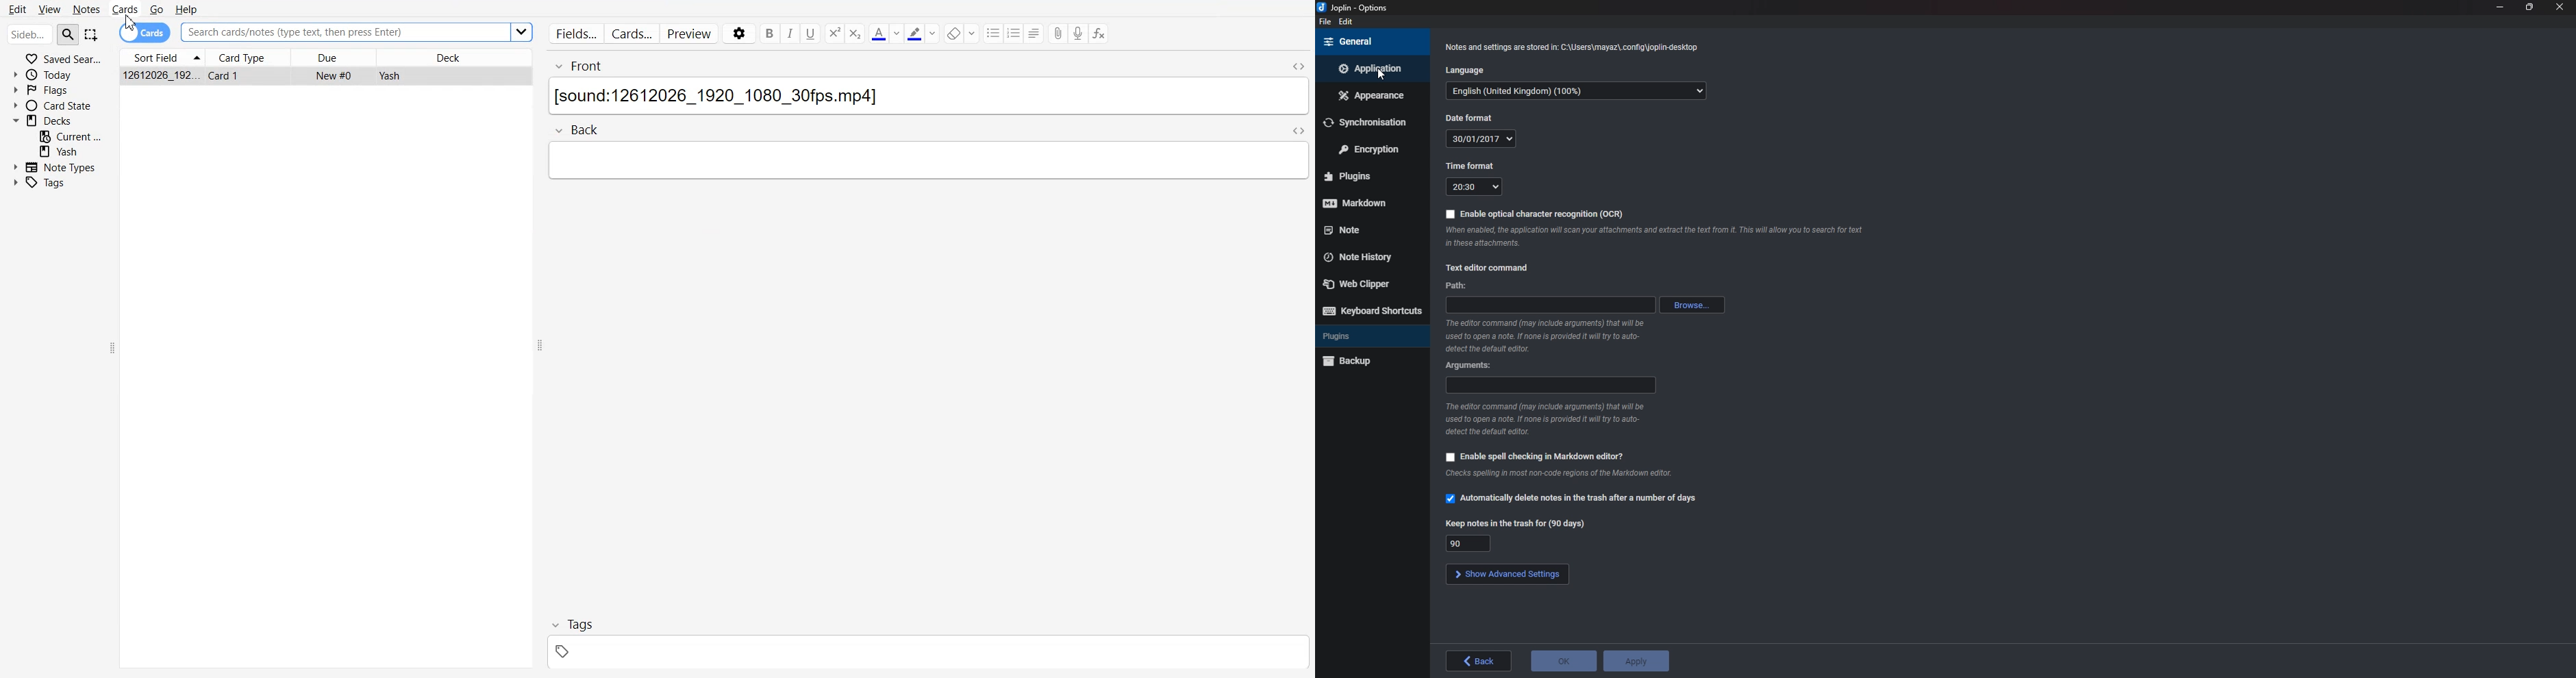  What do you see at coordinates (1513, 525) in the screenshot?
I see `Keep notes in the trash for` at bounding box center [1513, 525].